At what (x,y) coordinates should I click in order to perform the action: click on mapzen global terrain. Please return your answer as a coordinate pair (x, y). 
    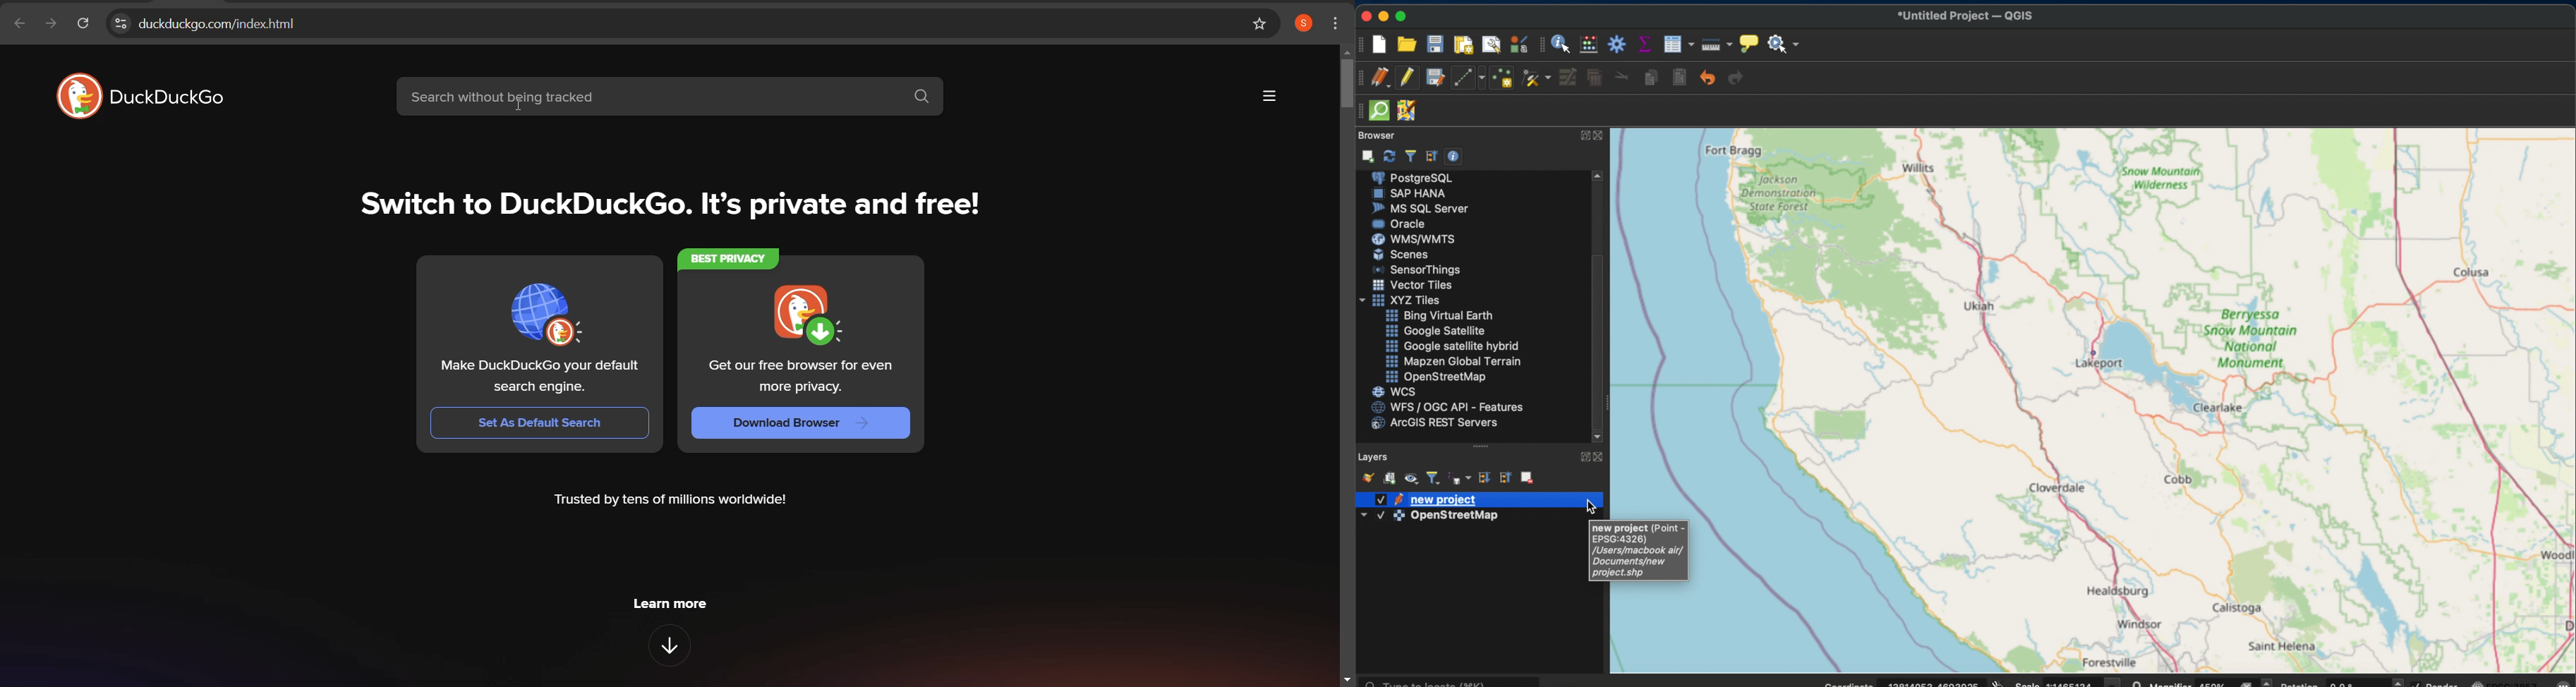
    Looking at the image, I should click on (1452, 361).